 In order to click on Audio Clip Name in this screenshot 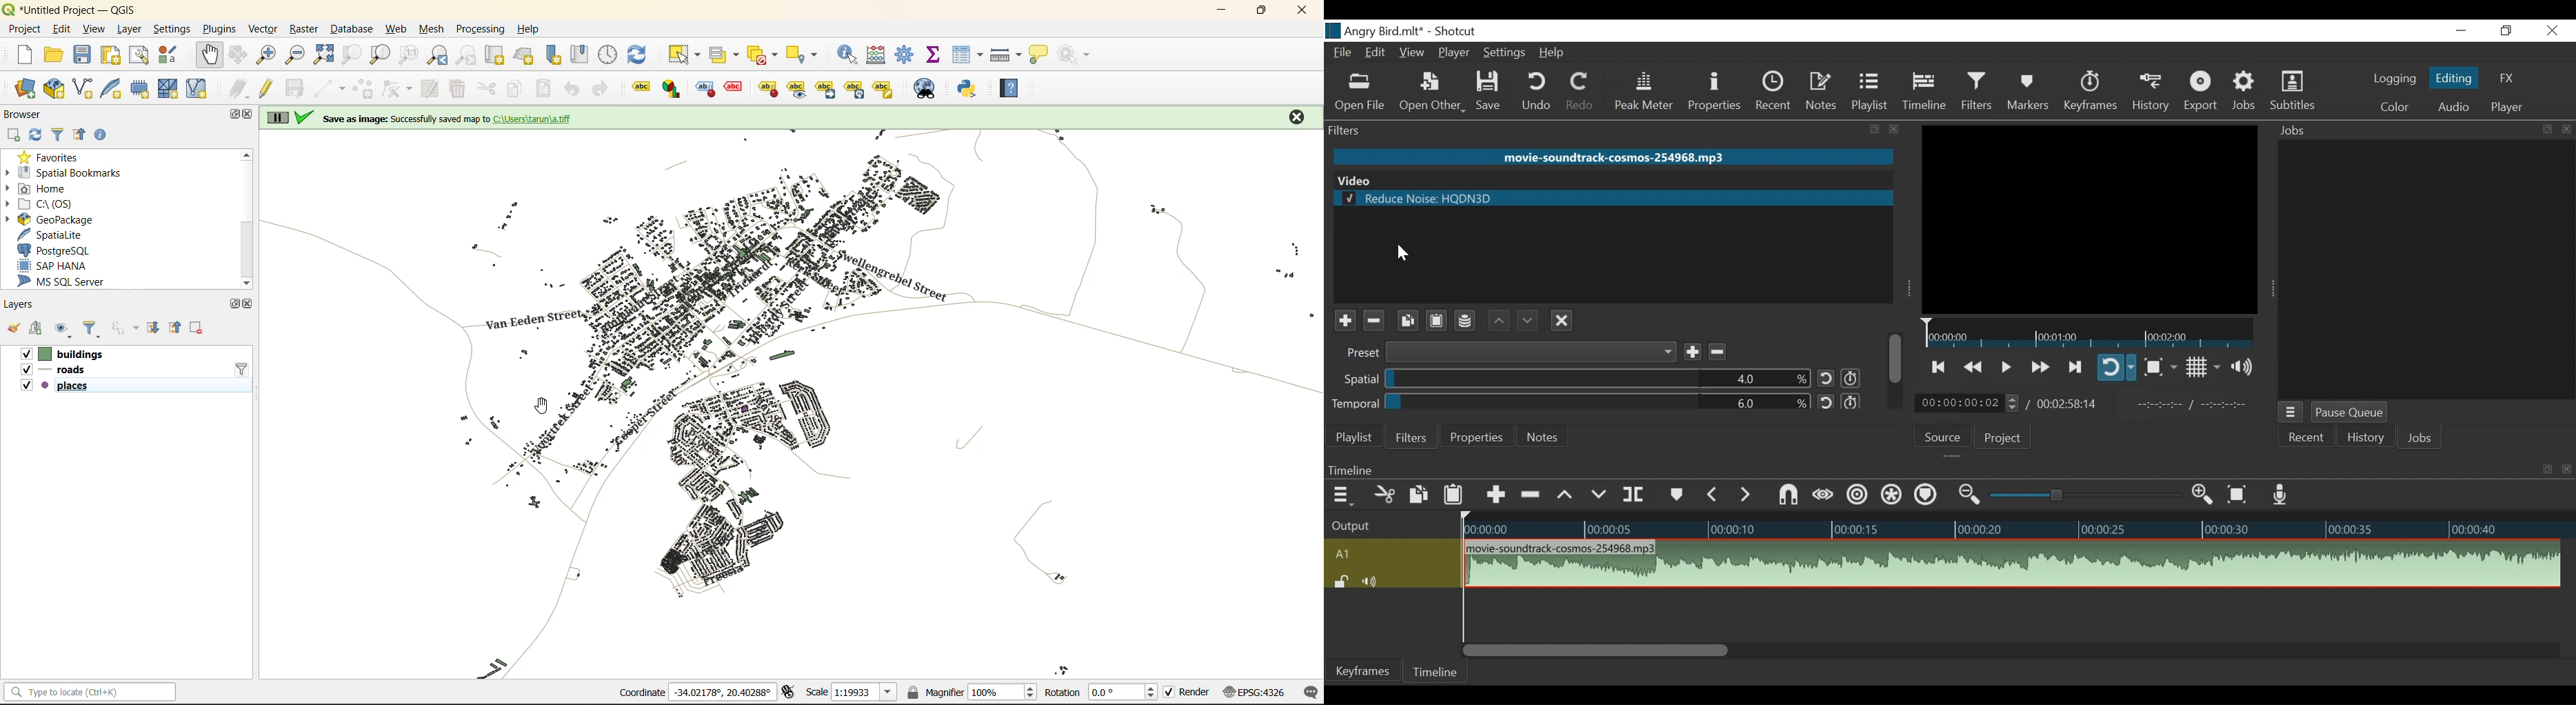, I will do `click(1612, 157)`.